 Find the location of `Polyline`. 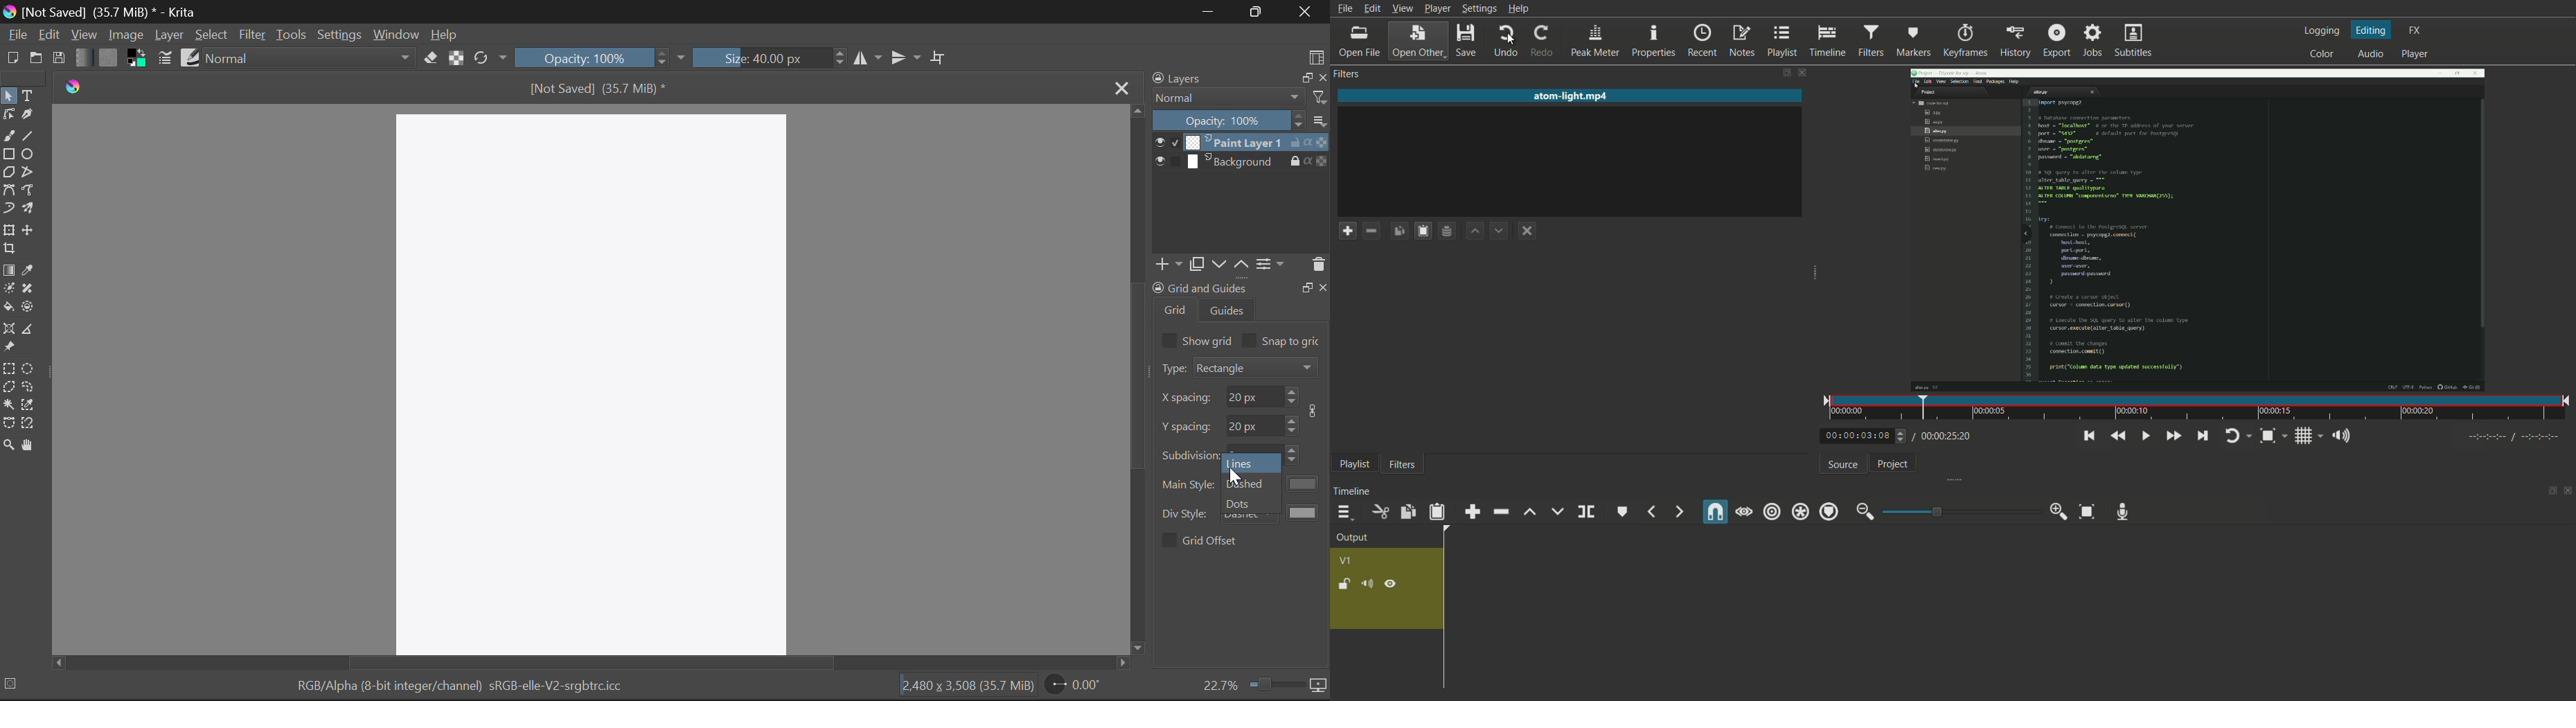

Polyline is located at coordinates (33, 173).